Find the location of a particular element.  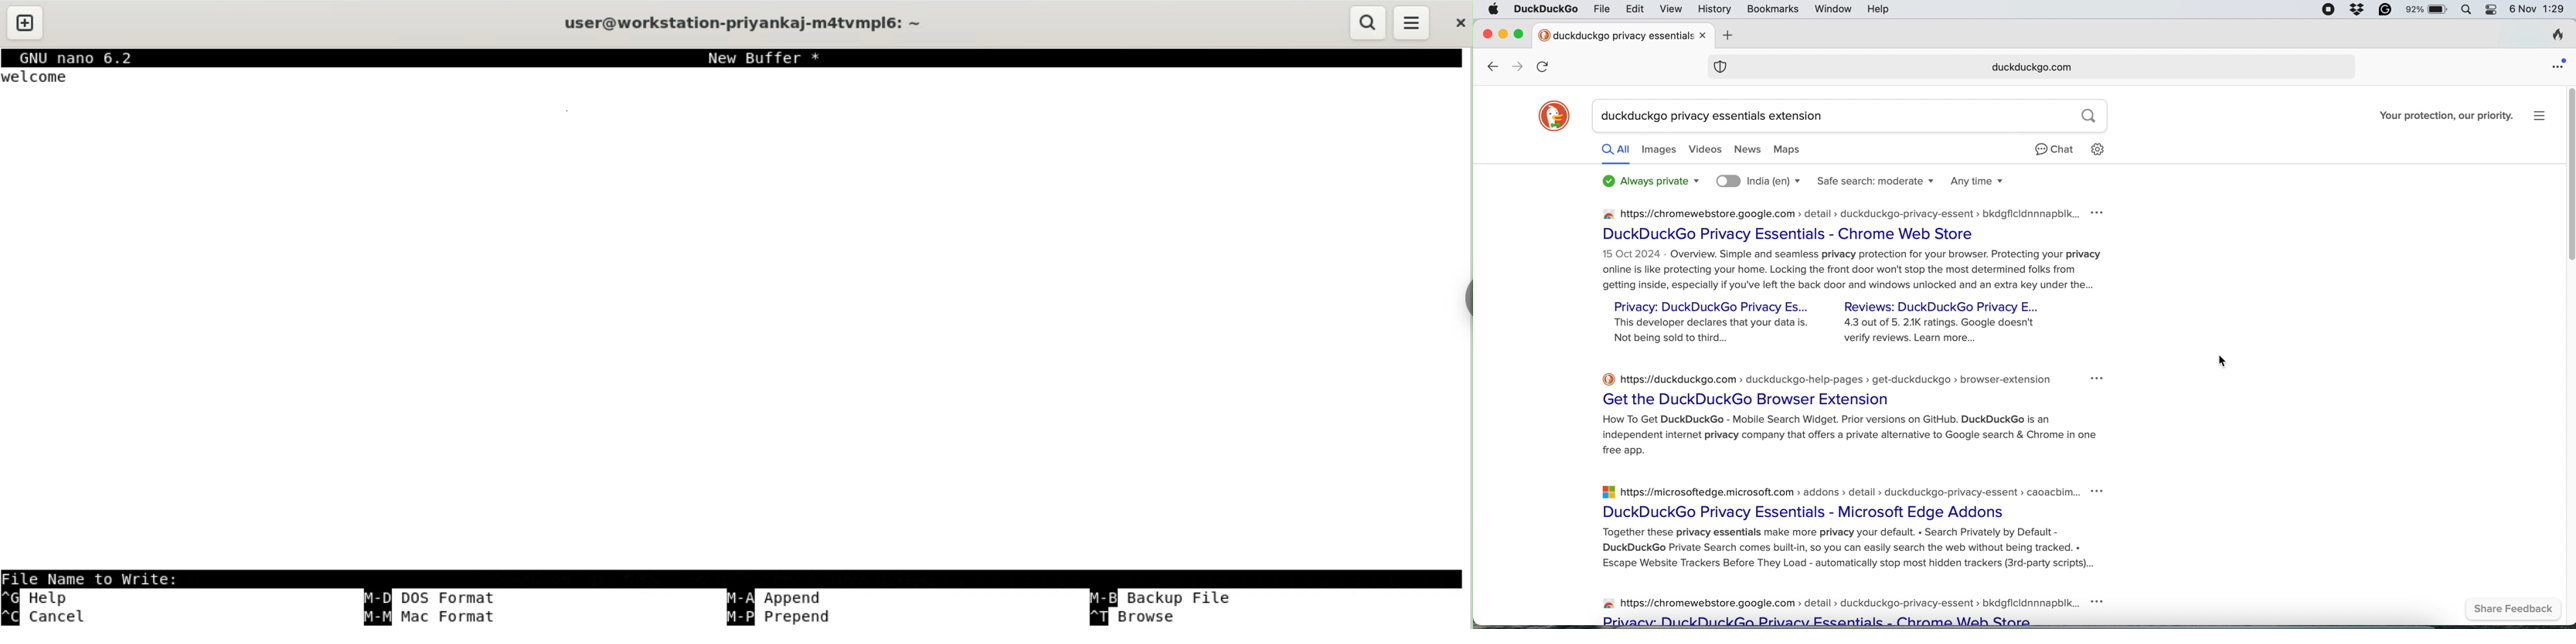

Overview. is located at coordinates (1852, 269).